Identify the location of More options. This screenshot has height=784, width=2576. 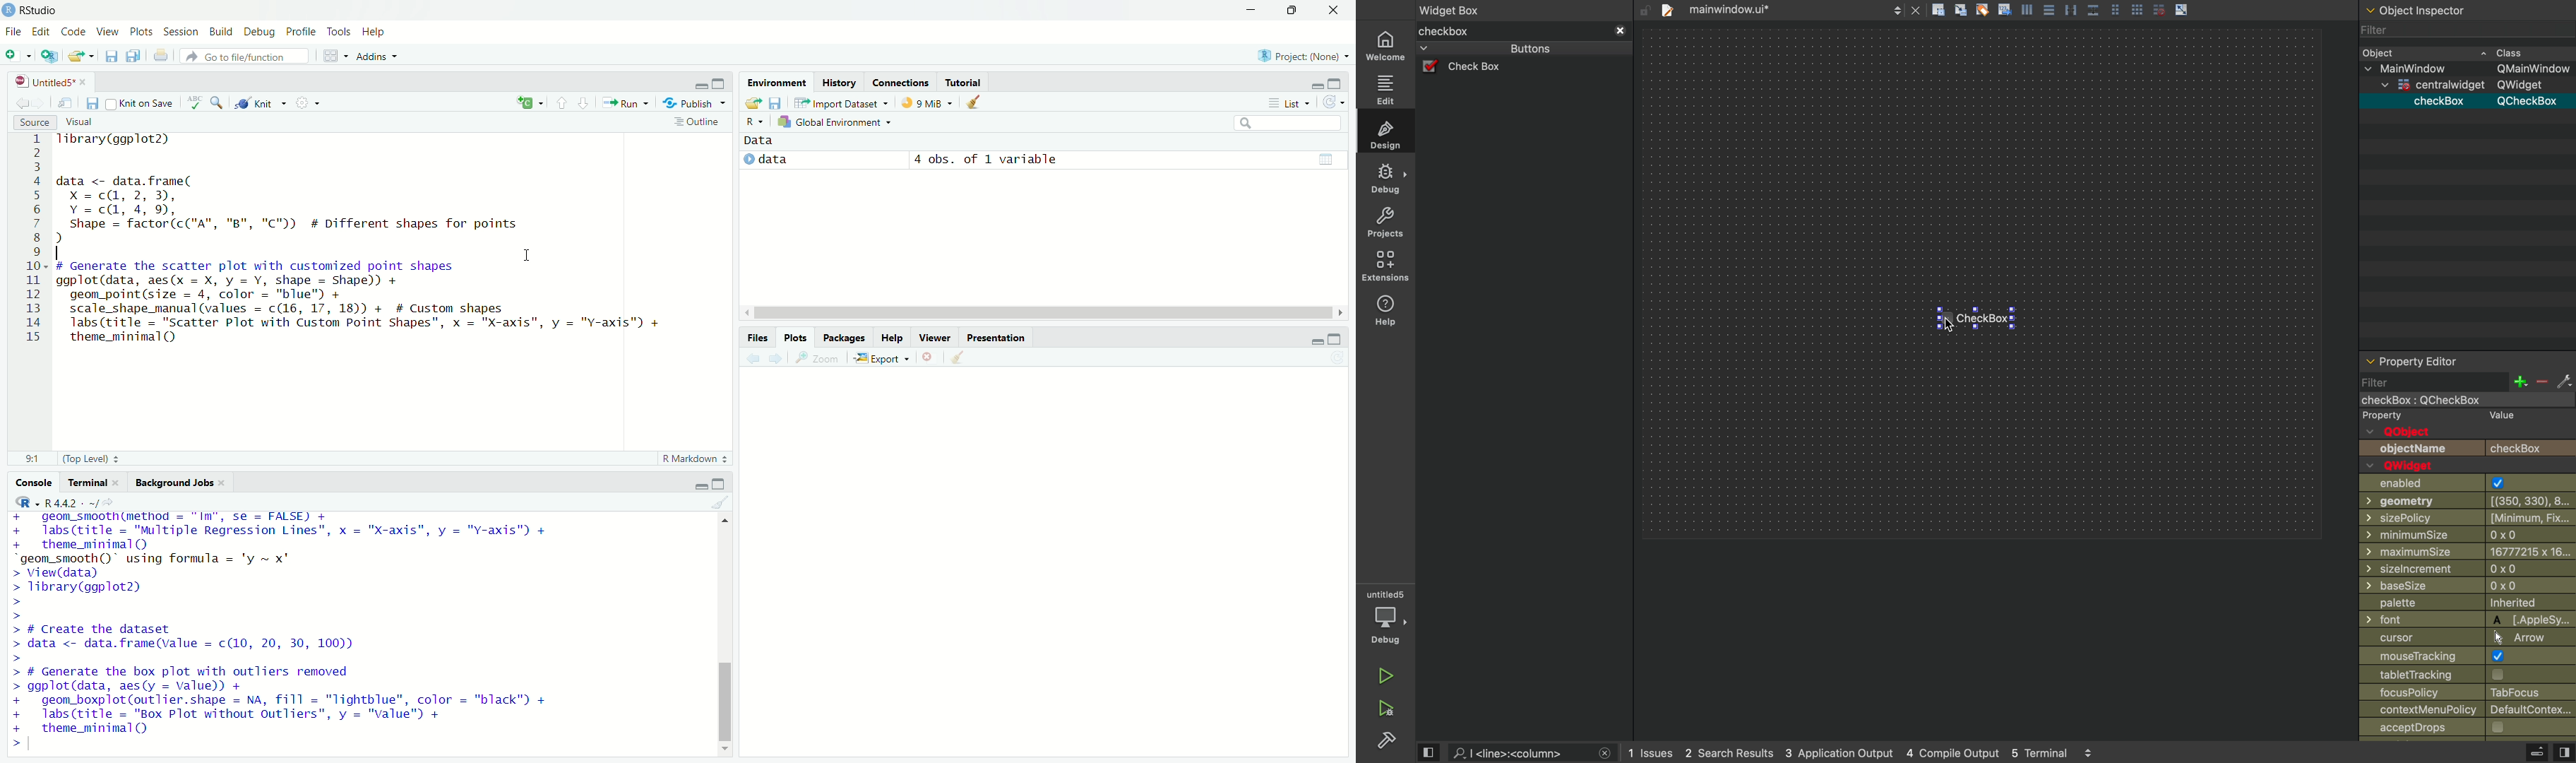
(307, 102).